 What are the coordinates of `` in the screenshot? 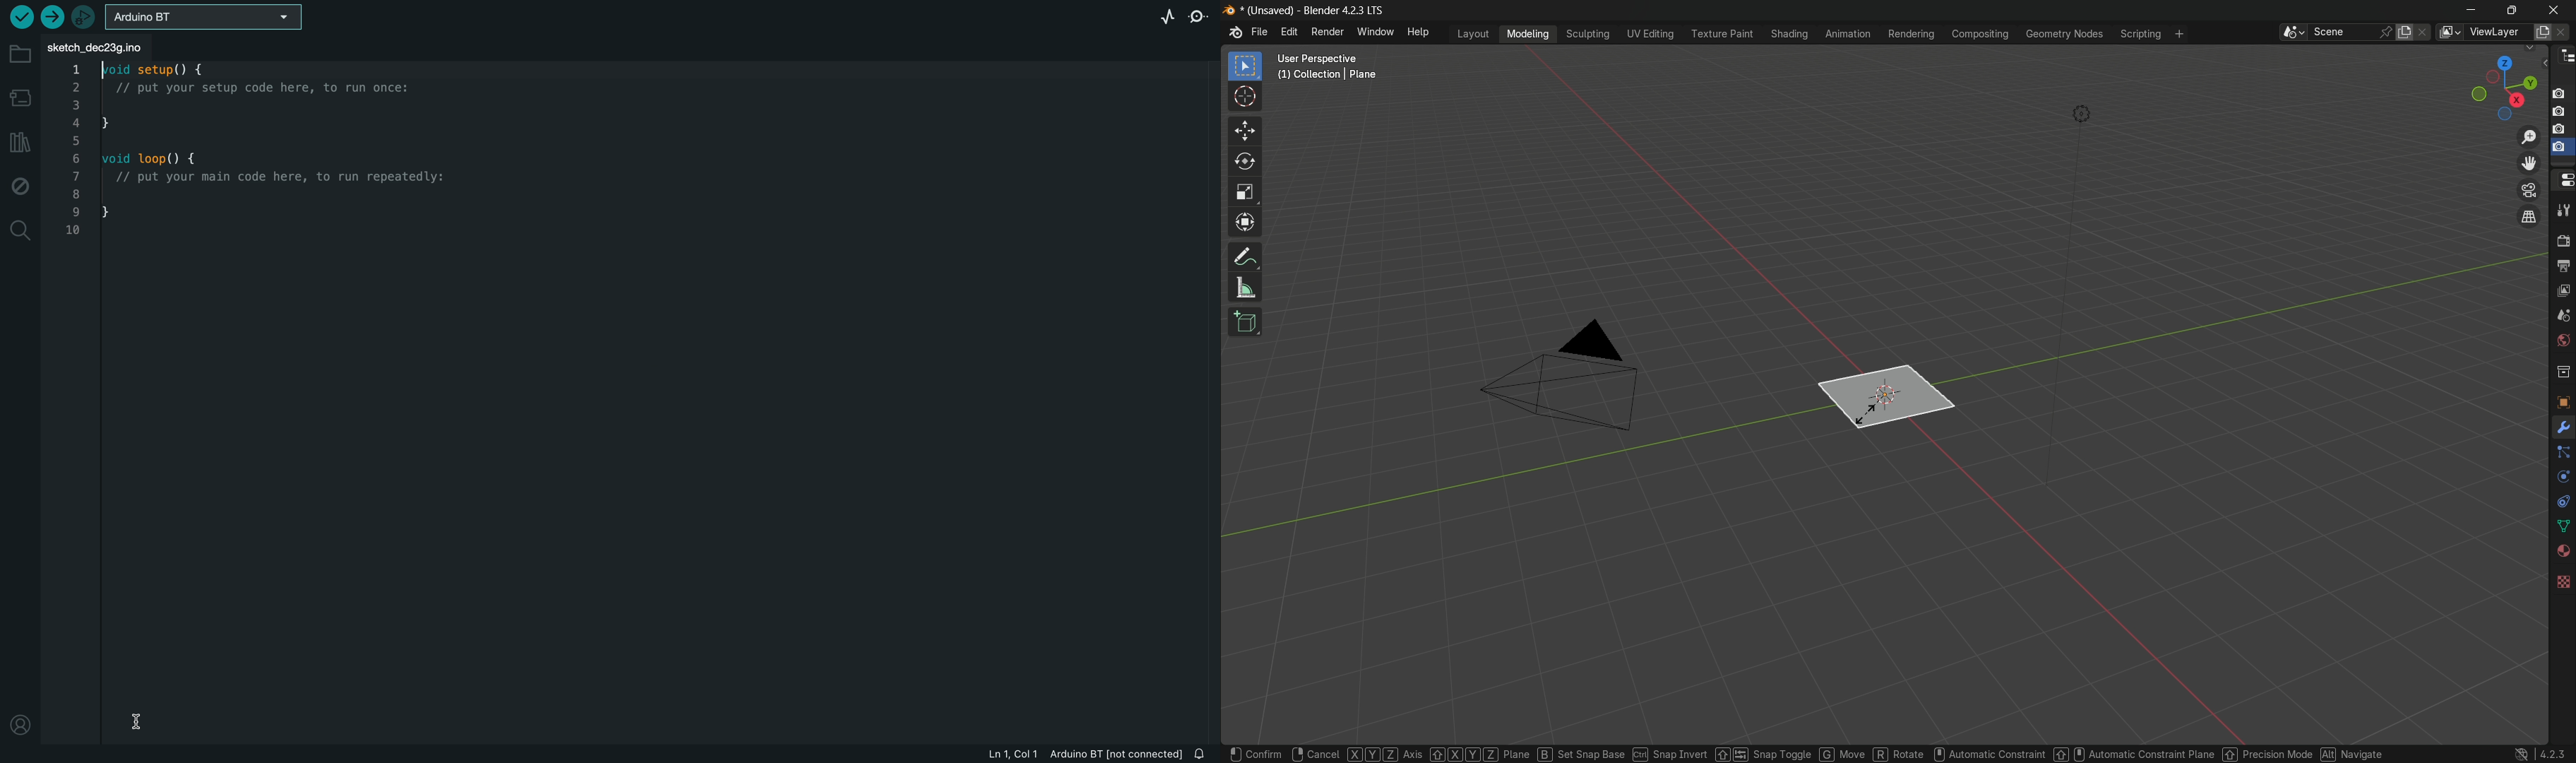 It's located at (2563, 340).